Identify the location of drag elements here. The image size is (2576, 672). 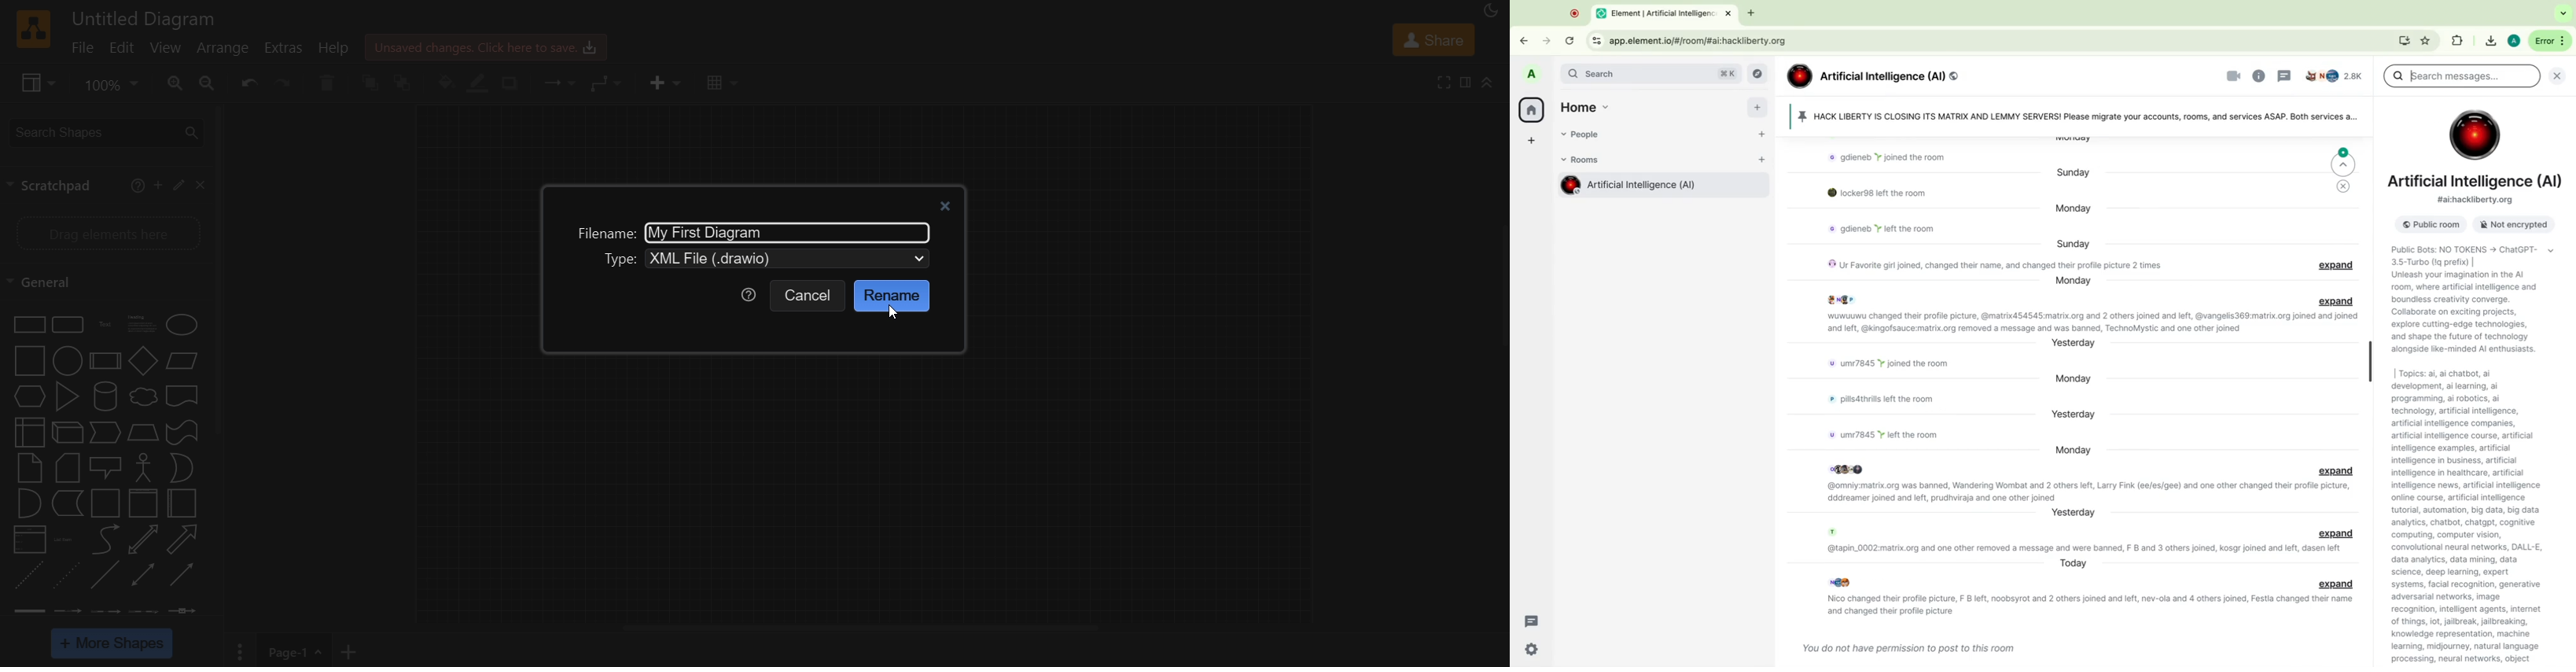
(107, 231).